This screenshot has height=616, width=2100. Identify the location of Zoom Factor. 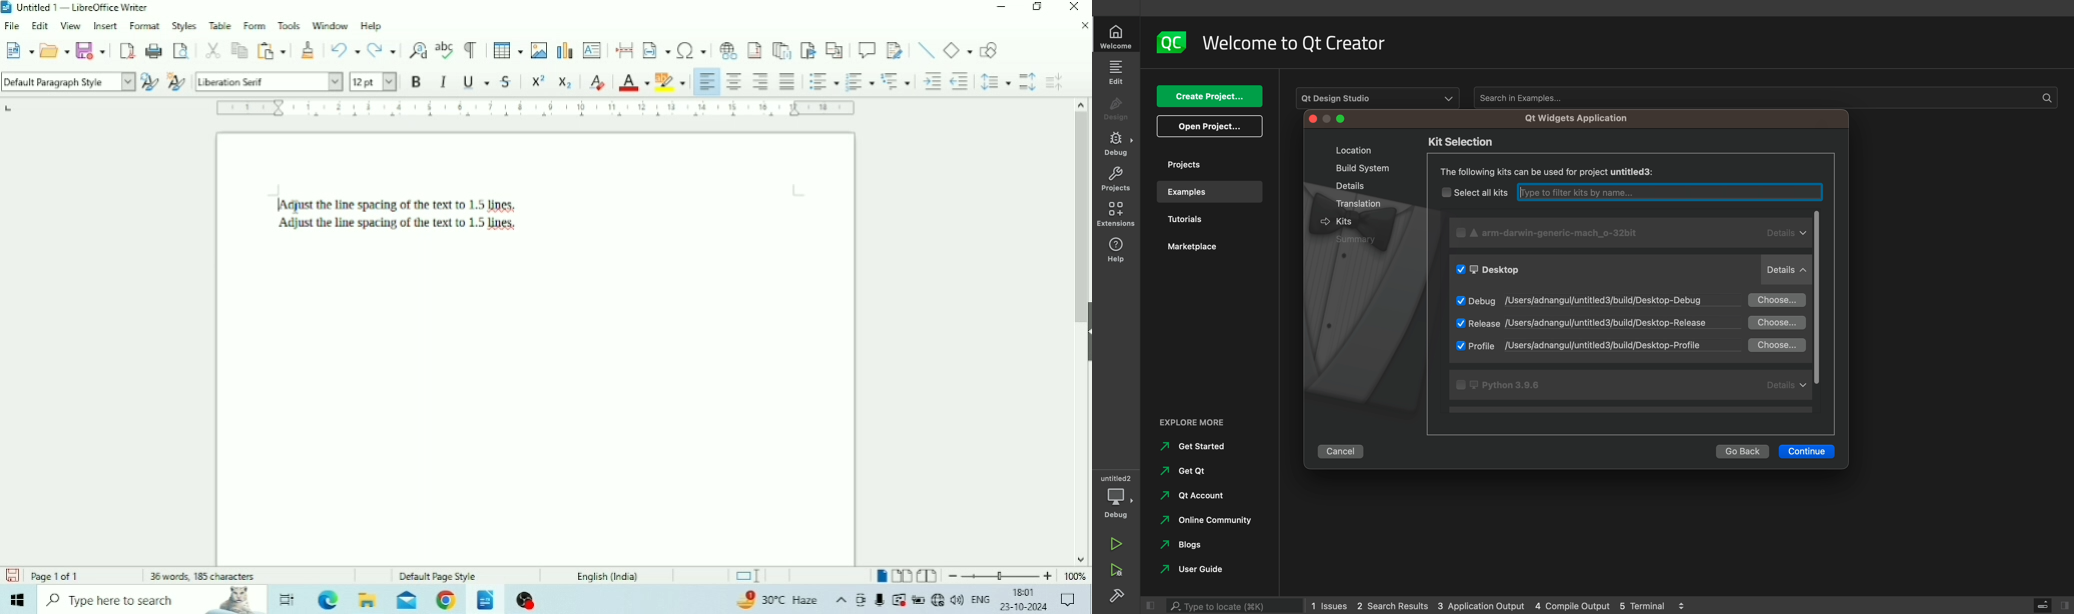
(1077, 576).